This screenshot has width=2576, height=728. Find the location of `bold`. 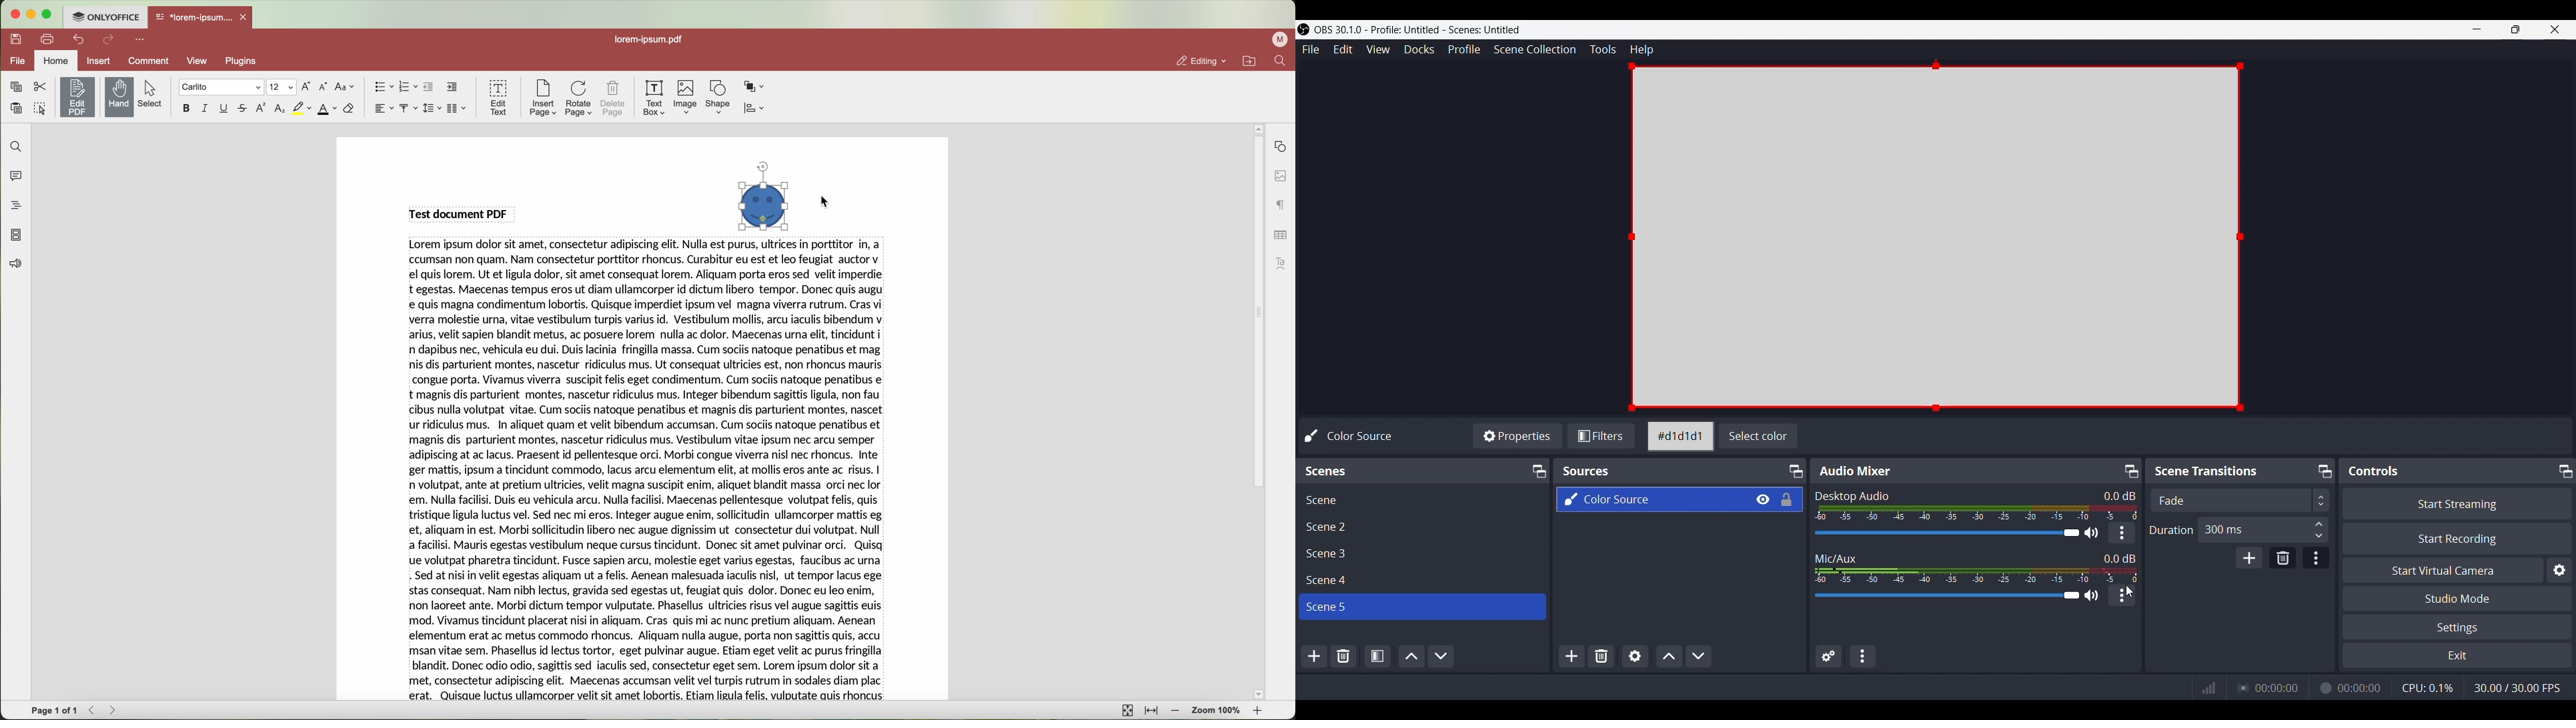

bold is located at coordinates (184, 108).